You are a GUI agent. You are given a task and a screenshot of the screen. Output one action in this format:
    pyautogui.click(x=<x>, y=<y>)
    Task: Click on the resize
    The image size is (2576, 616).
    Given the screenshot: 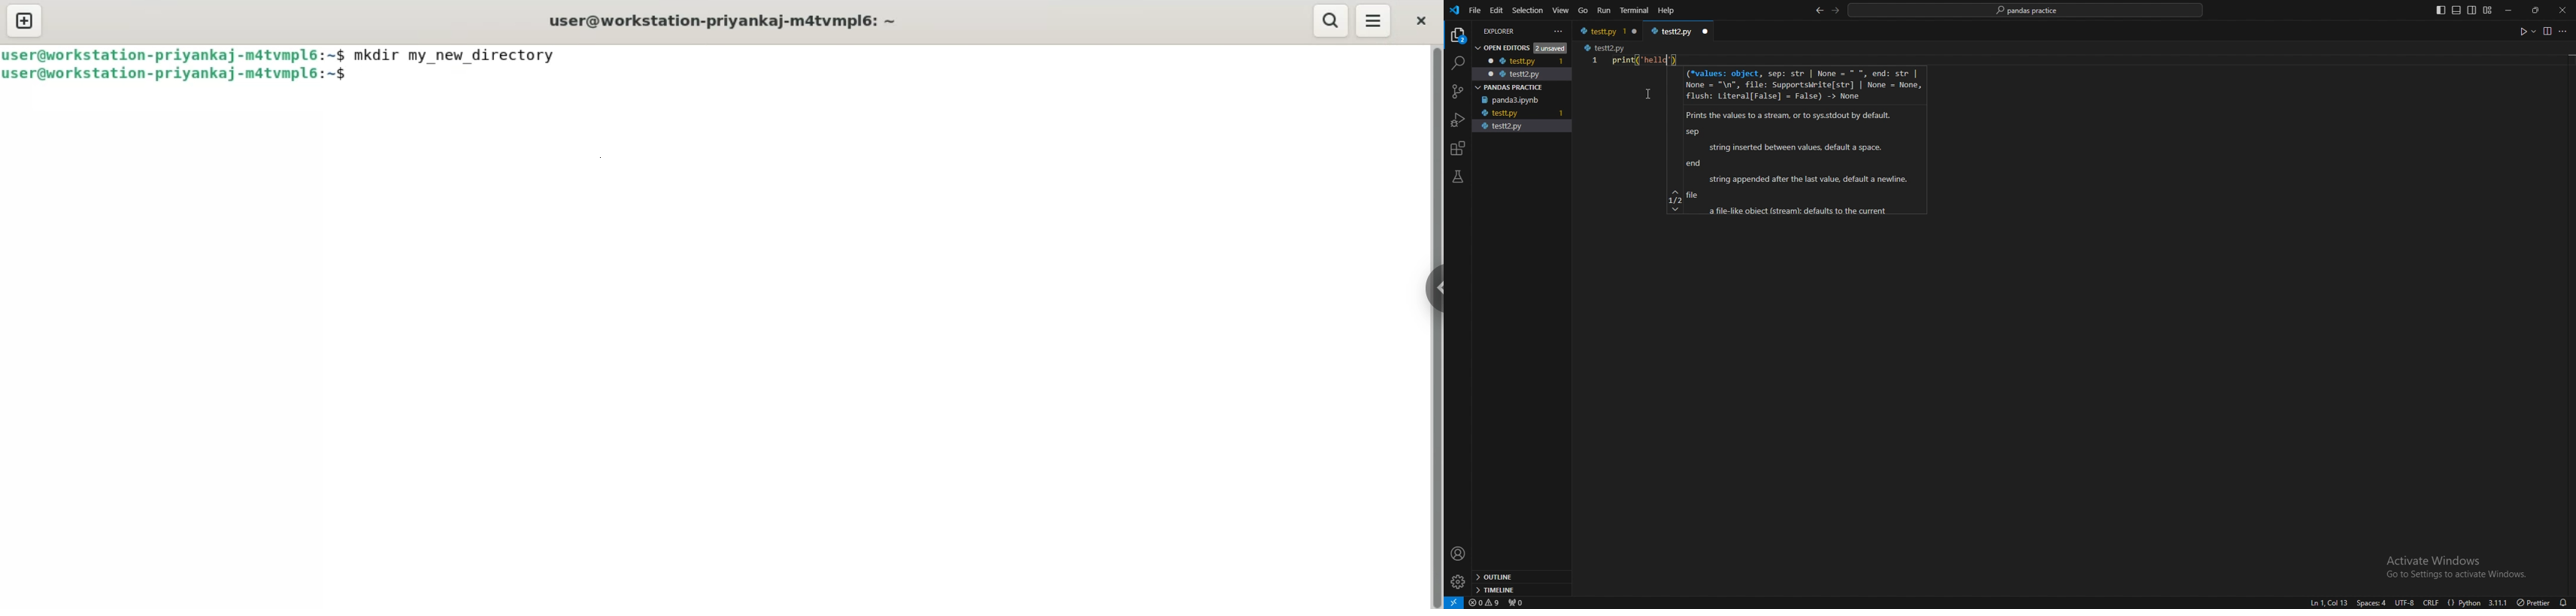 What is the action you would take?
    pyautogui.click(x=2538, y=10)
    